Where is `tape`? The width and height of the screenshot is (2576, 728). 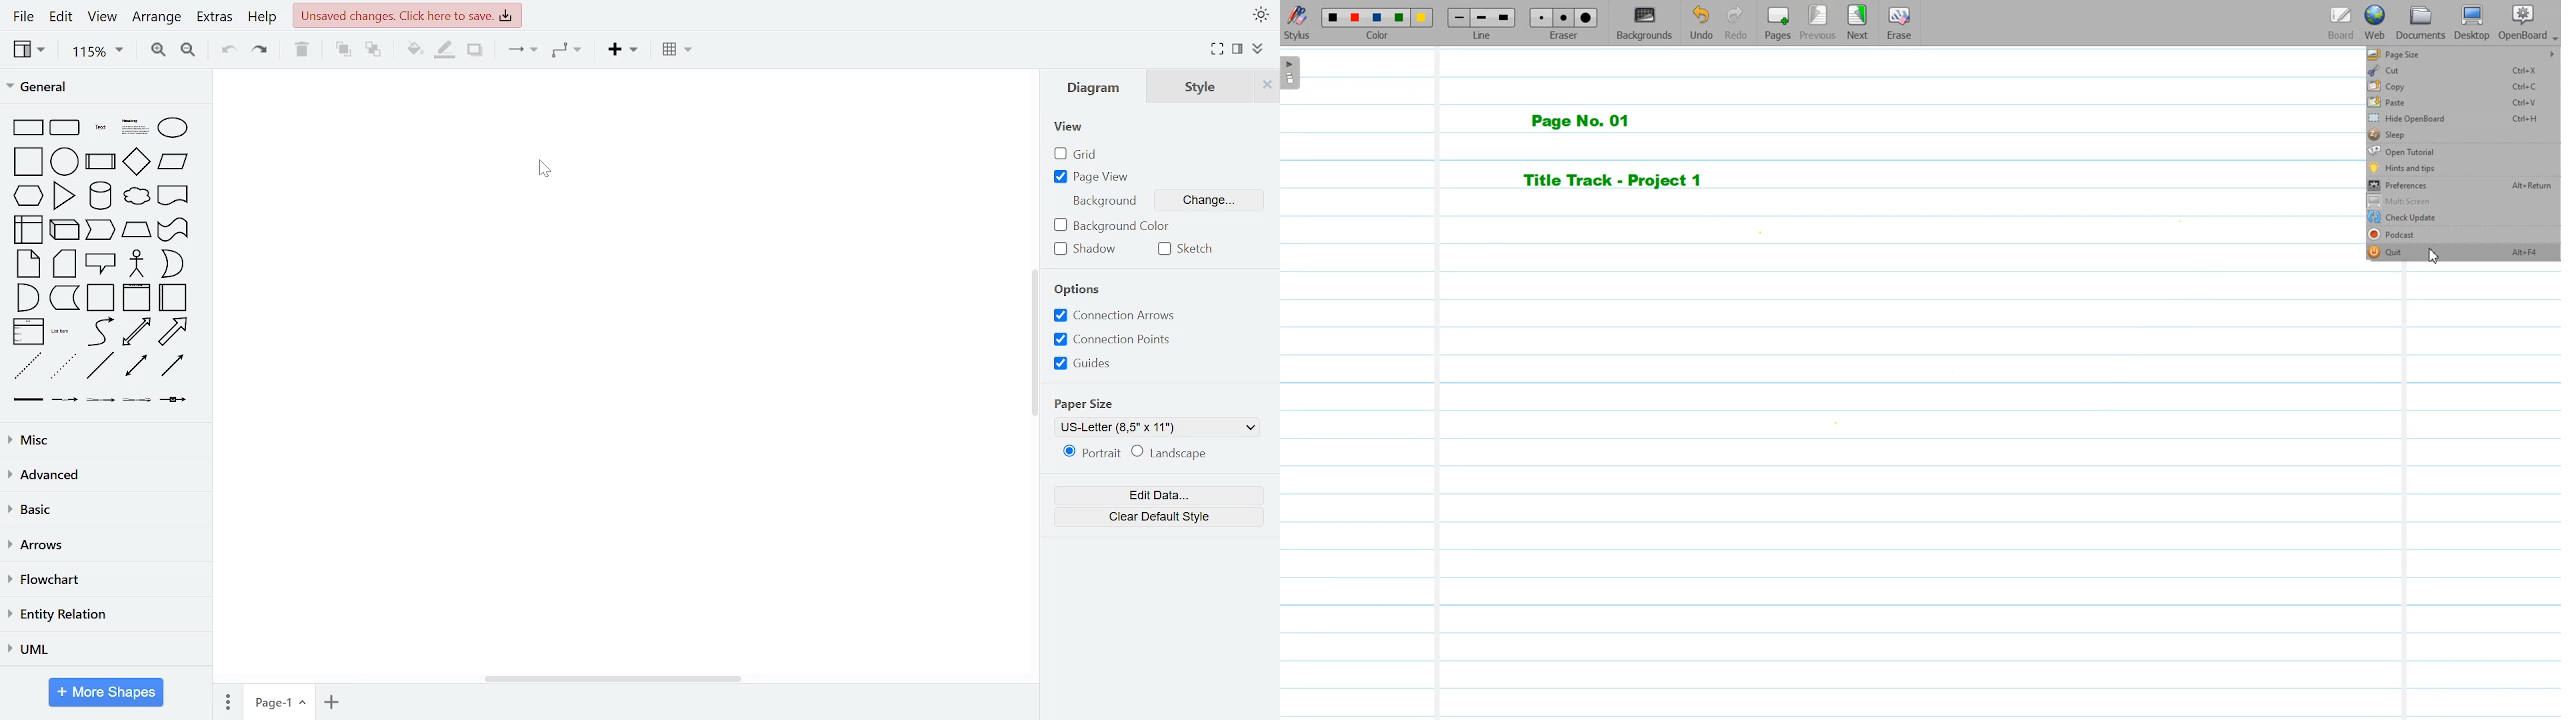
tape is located at coordinates (171, 229).